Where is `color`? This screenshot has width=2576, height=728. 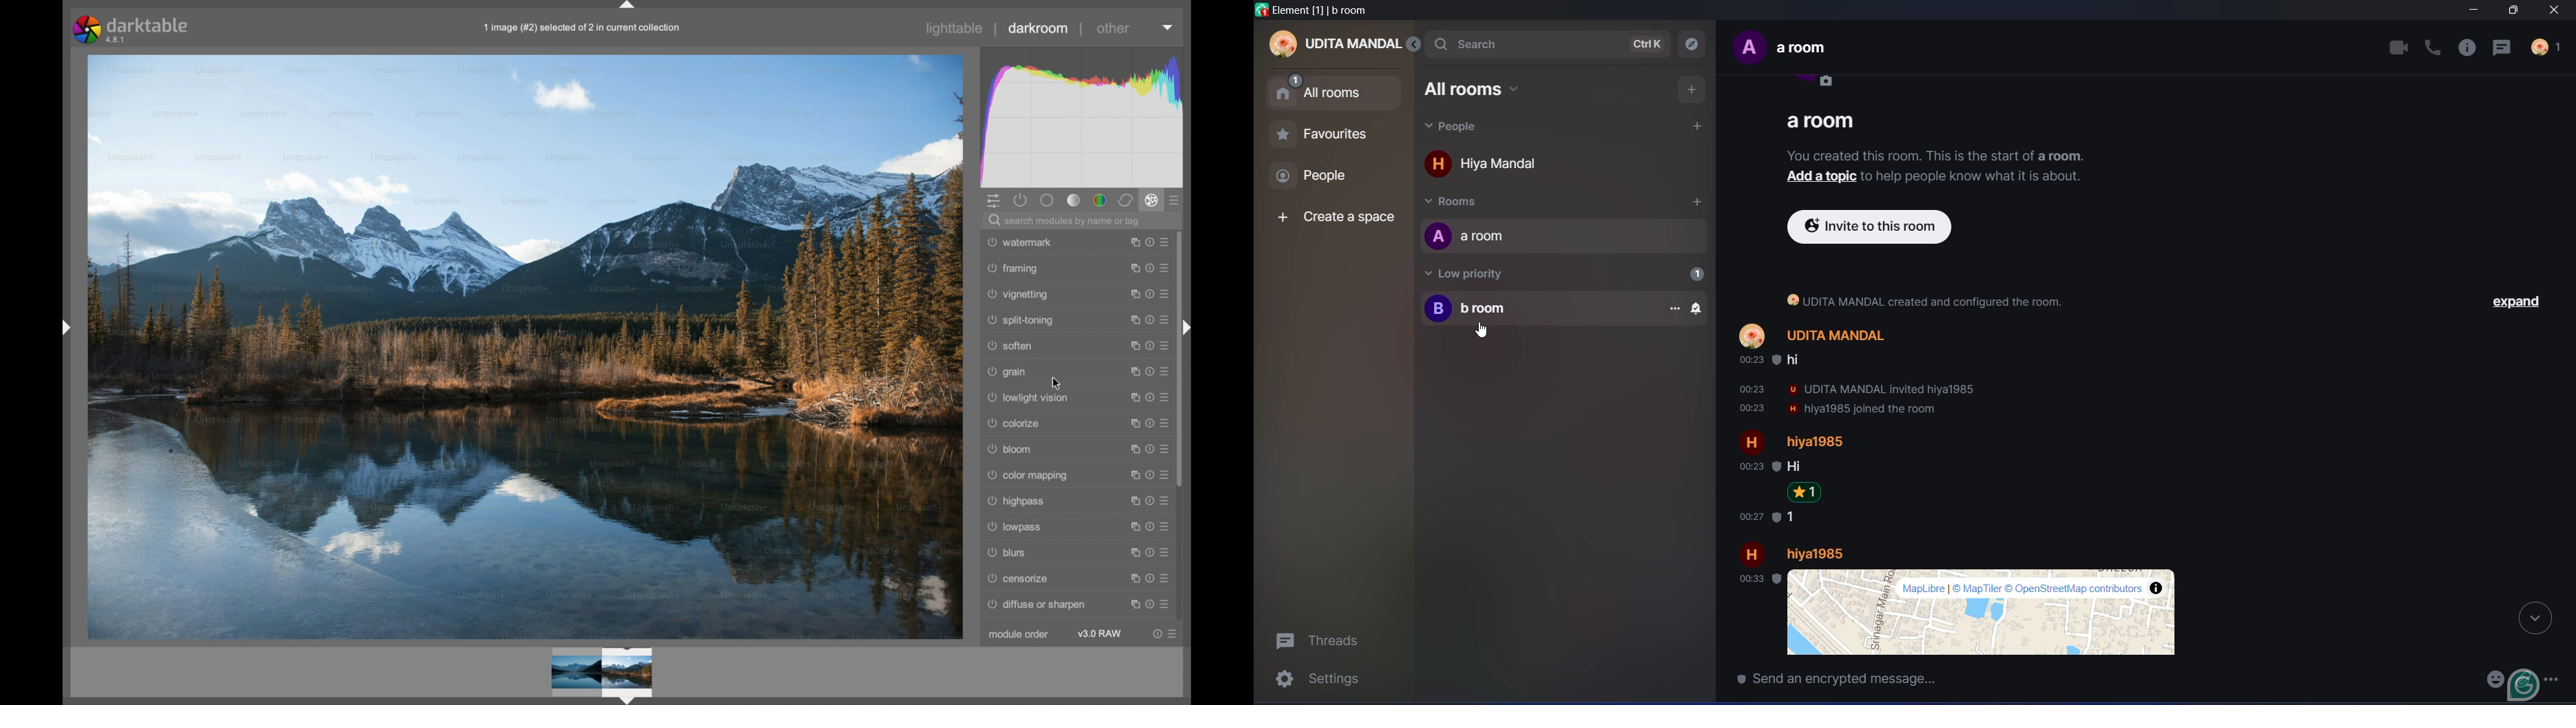
color is located at coordinates (1100, 200).